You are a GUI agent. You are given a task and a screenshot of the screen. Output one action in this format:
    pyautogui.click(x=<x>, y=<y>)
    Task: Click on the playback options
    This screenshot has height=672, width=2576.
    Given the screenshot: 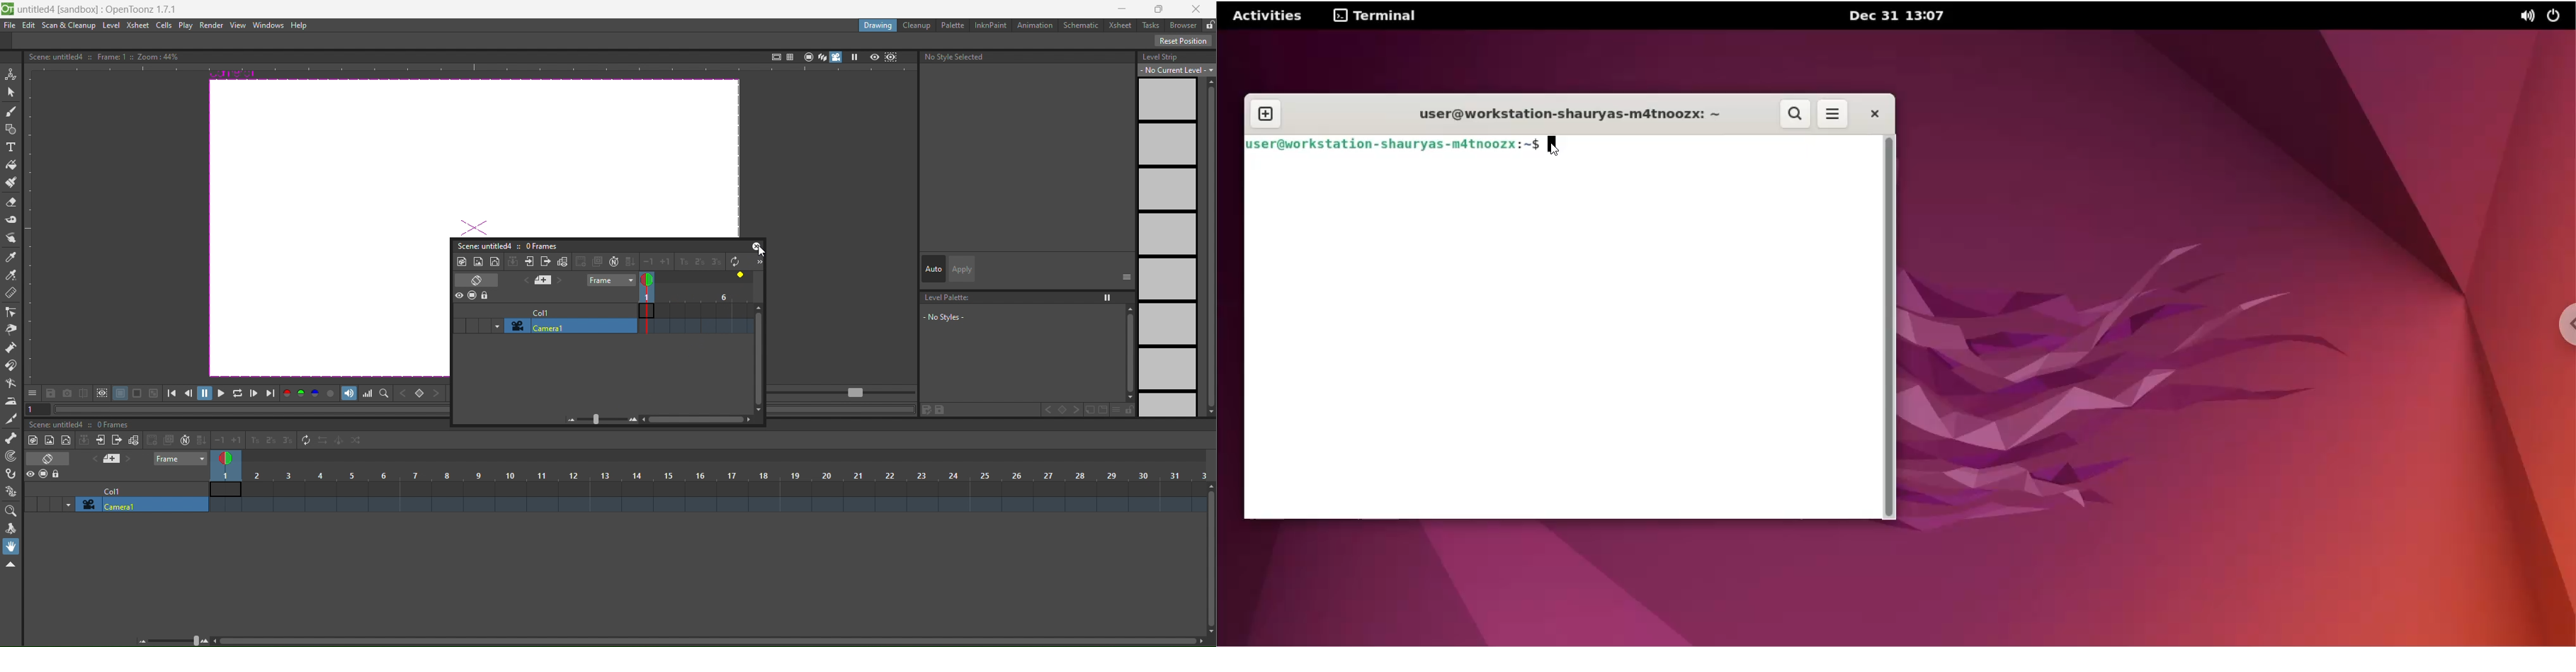 What is the action you would take?
    pyautogui.click(x=222, y=395)
    